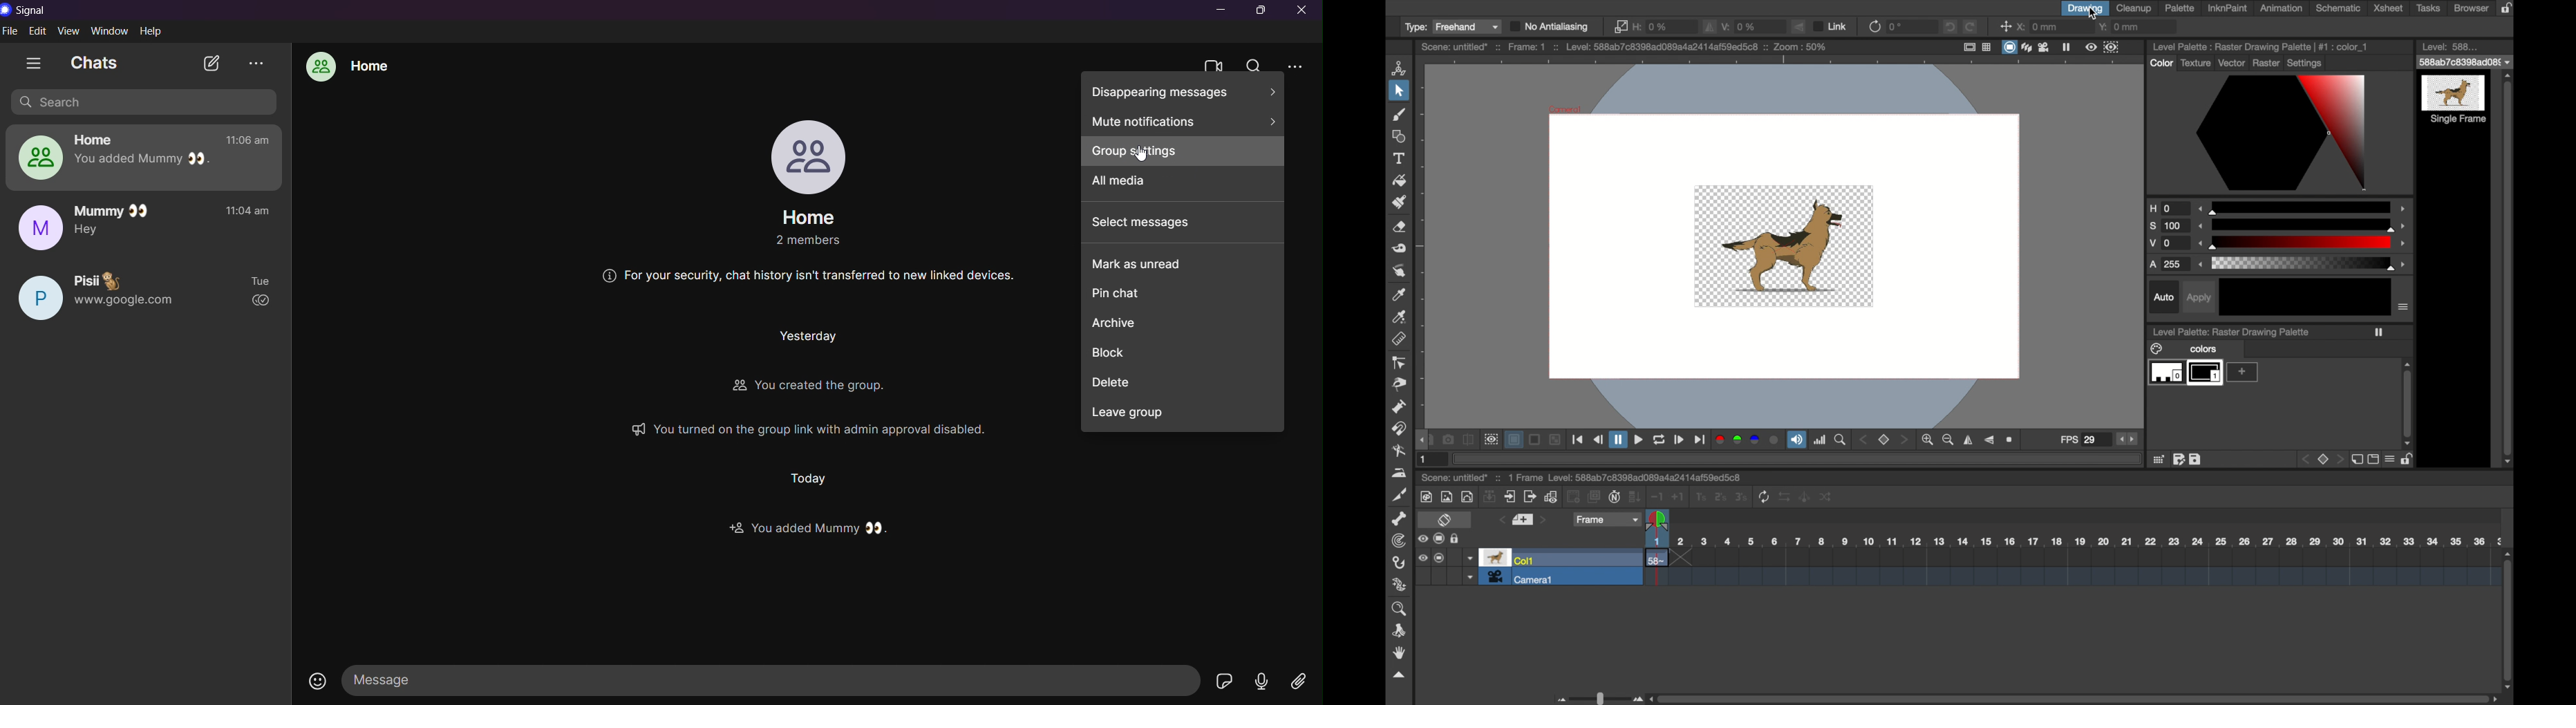 This screenshot has height=728, width=2576. Describe the element at coordinates (1304, 11) in the screenshot. I see `close` at that location.